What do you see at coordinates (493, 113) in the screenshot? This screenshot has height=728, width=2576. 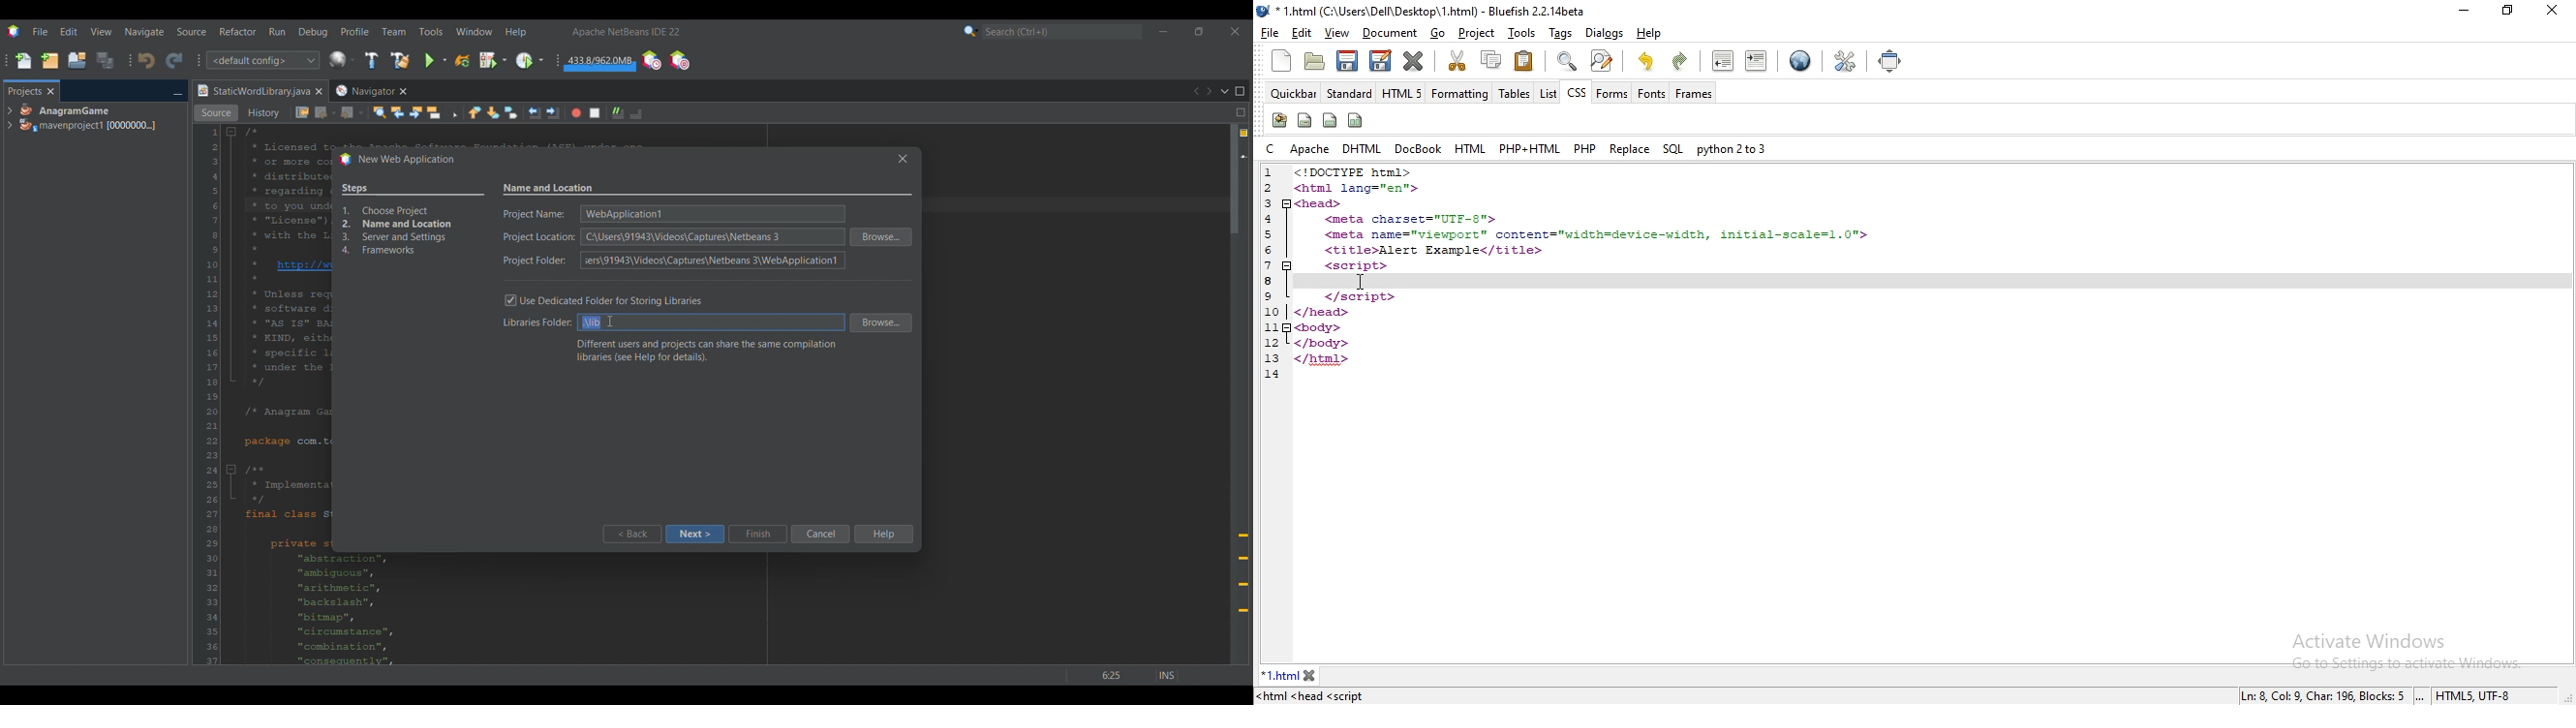 I see `Next bookmark` at bounding box center [493, 113].